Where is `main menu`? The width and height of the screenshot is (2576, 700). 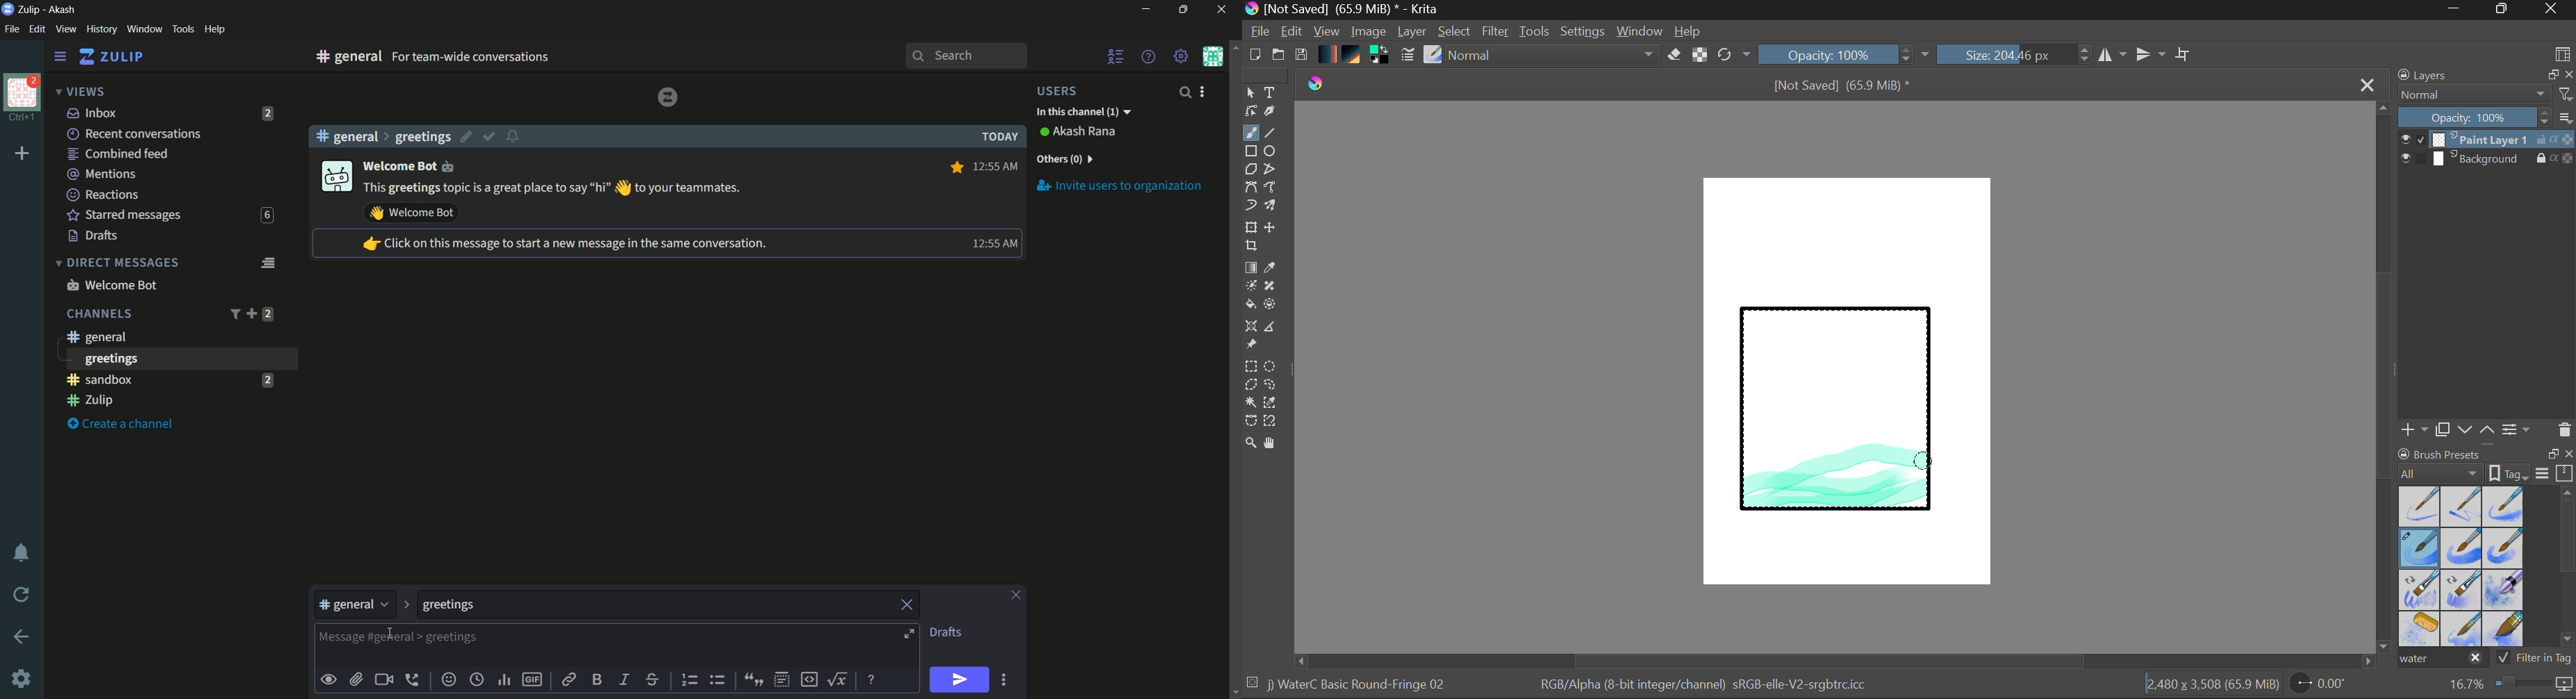 main menu is located at coordinates (1182, 56).